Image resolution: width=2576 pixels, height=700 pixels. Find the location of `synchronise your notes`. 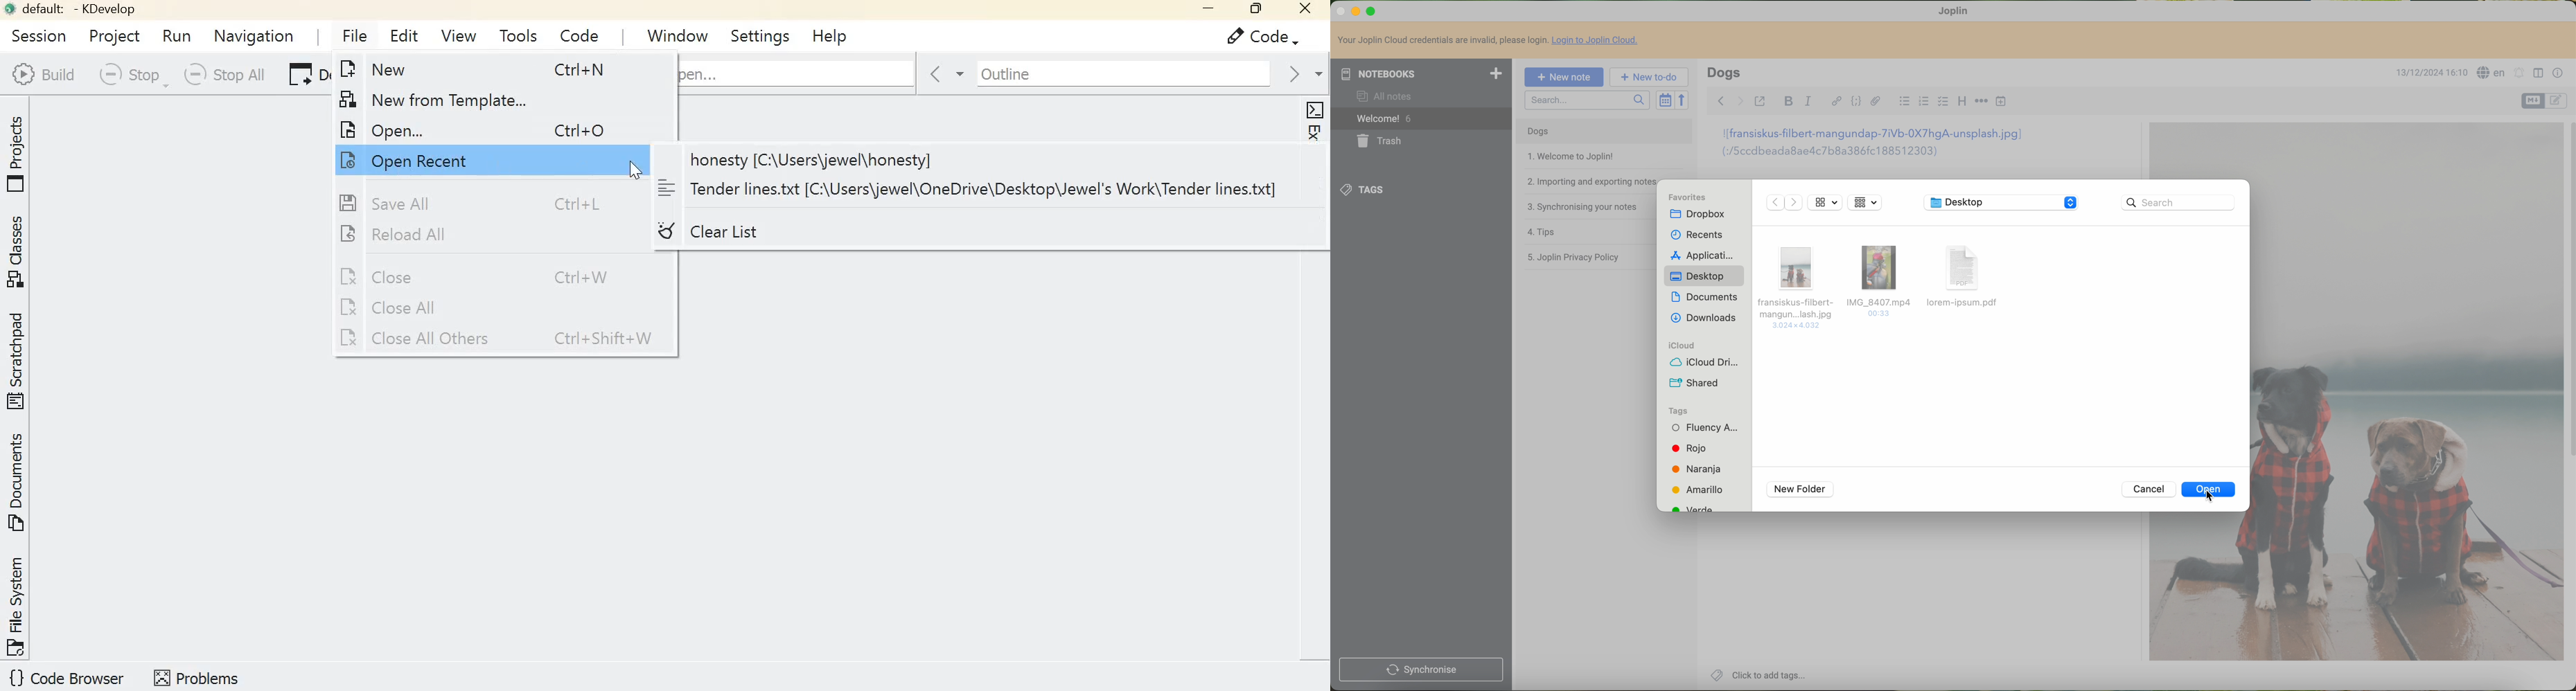

synchronise your notes is located at coordinates (1583, 205).